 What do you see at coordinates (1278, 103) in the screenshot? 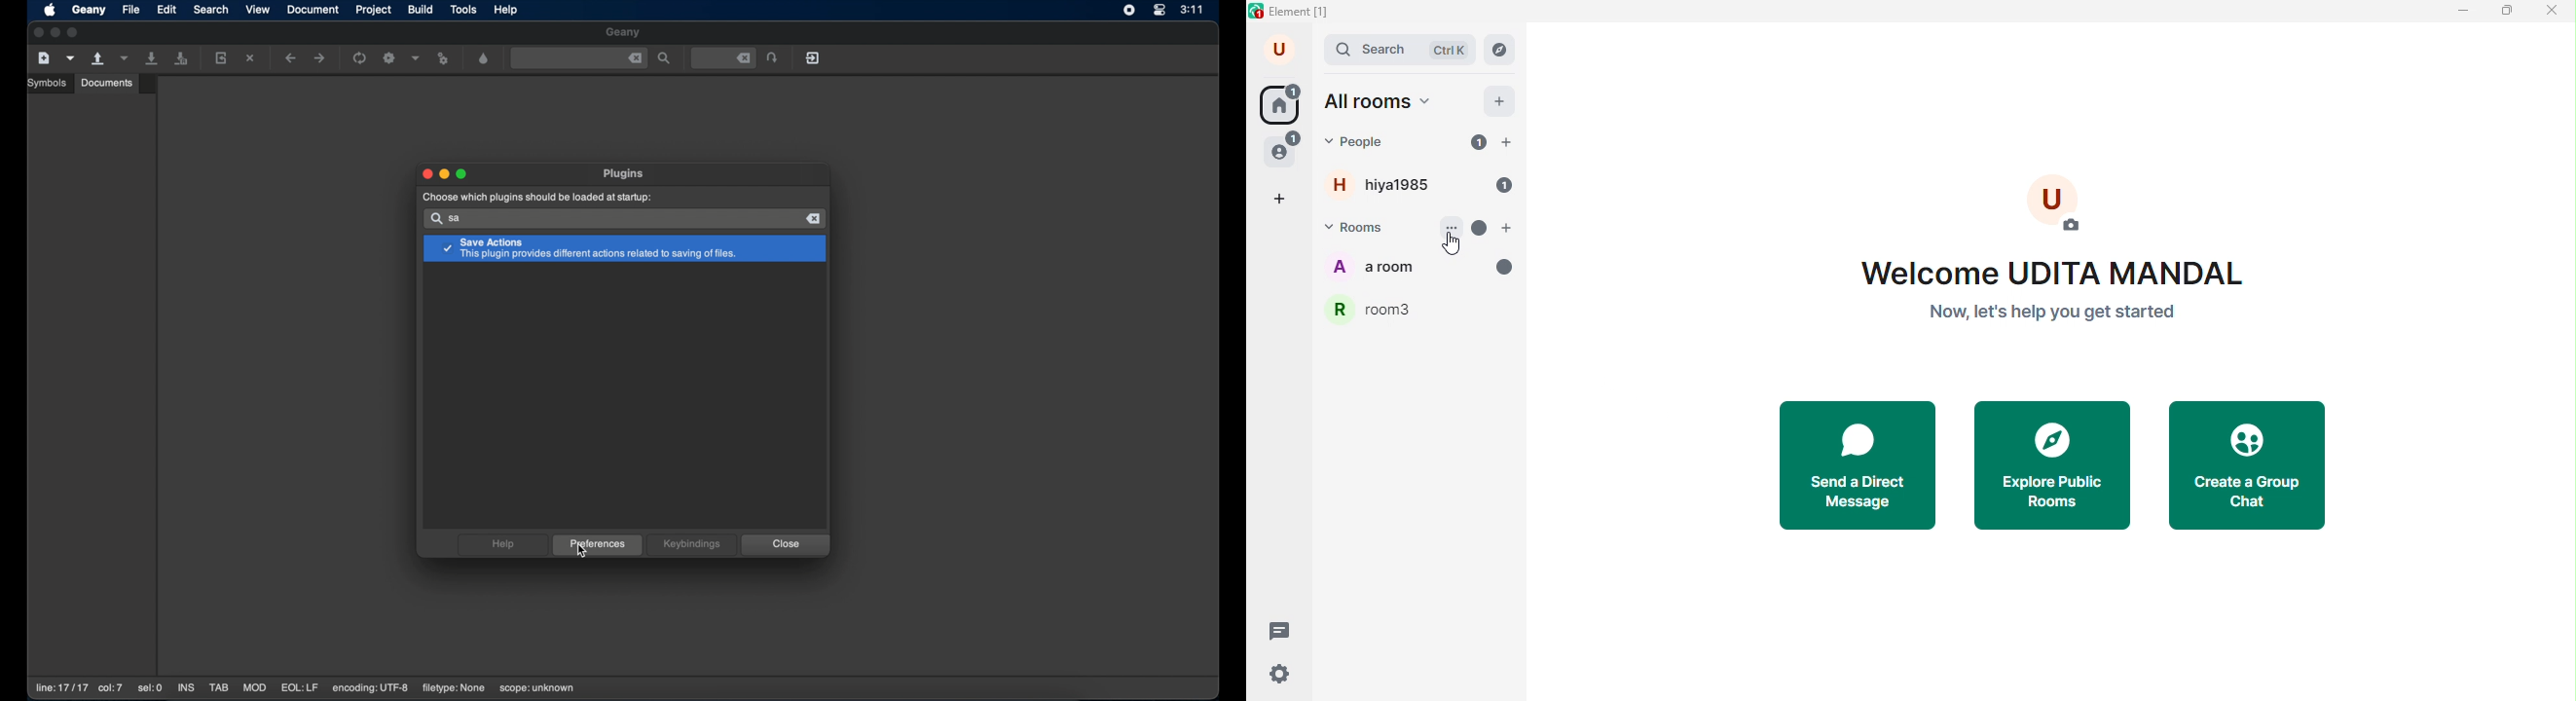
I see `home` at bounding box center [1278, 103].